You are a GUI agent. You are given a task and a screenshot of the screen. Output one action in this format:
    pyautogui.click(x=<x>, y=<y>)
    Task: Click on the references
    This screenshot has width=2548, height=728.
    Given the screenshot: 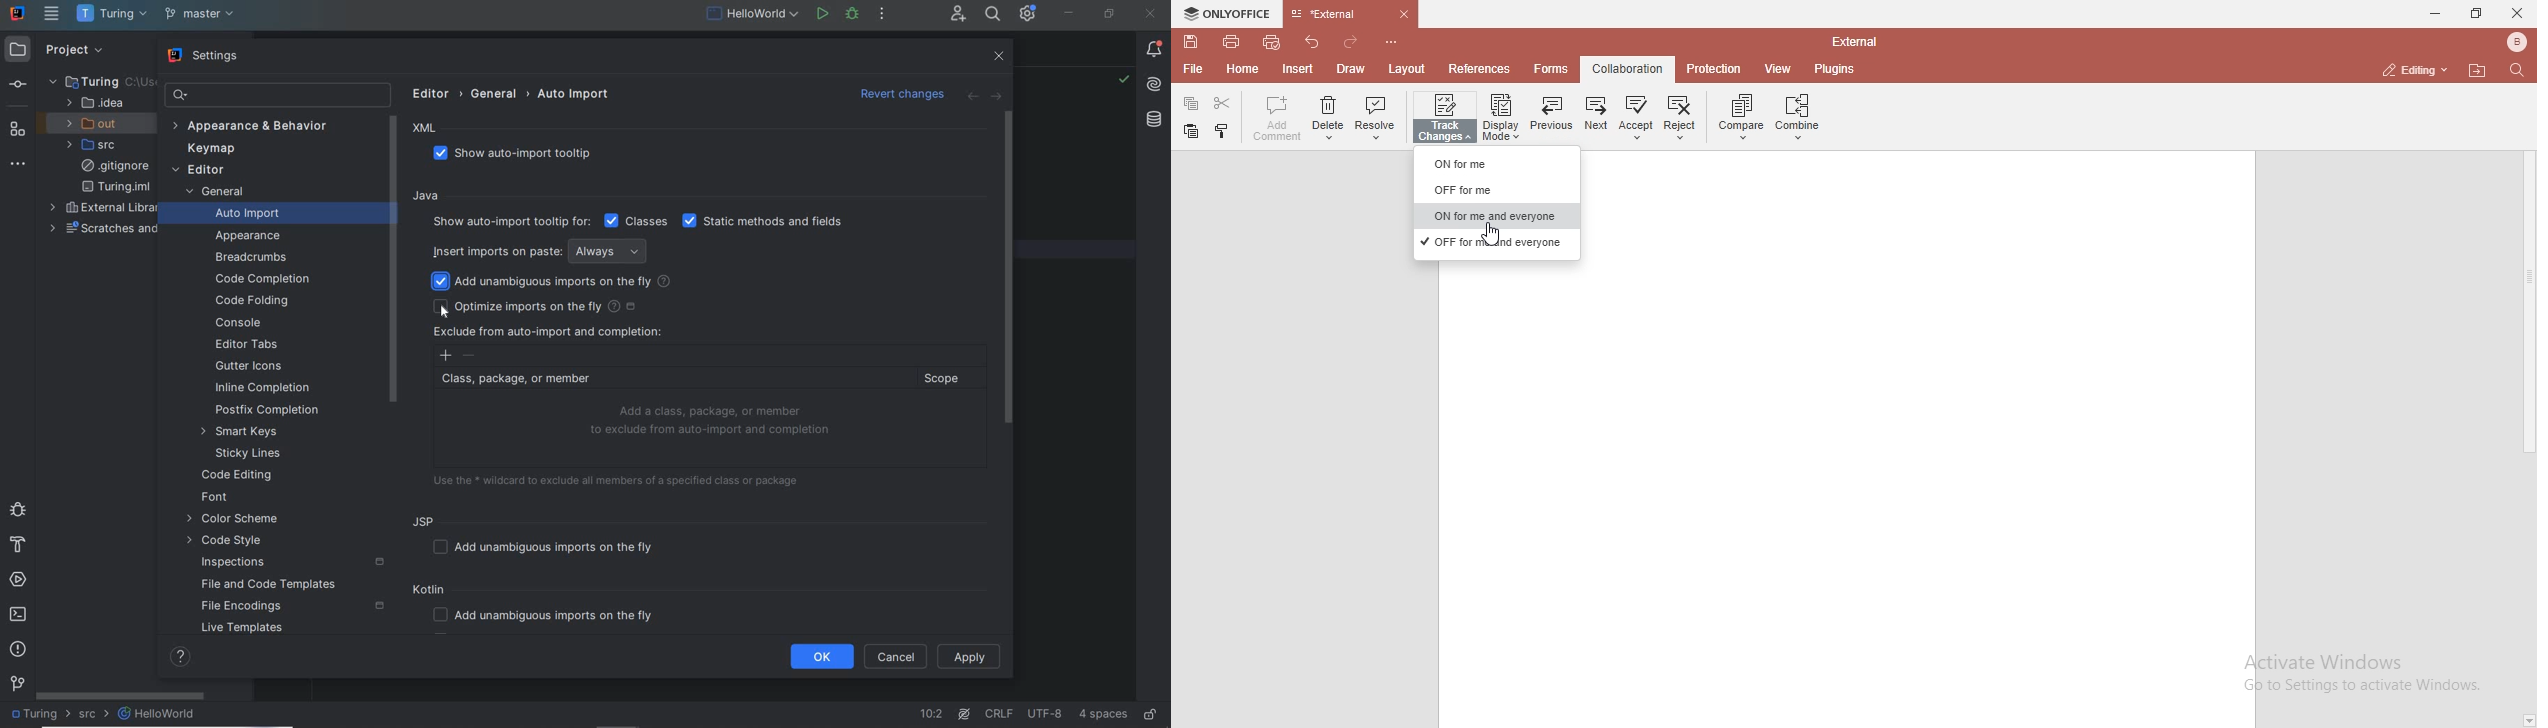 What is the action you would take?
    pyautogui.click(x=1482, y=68)
    